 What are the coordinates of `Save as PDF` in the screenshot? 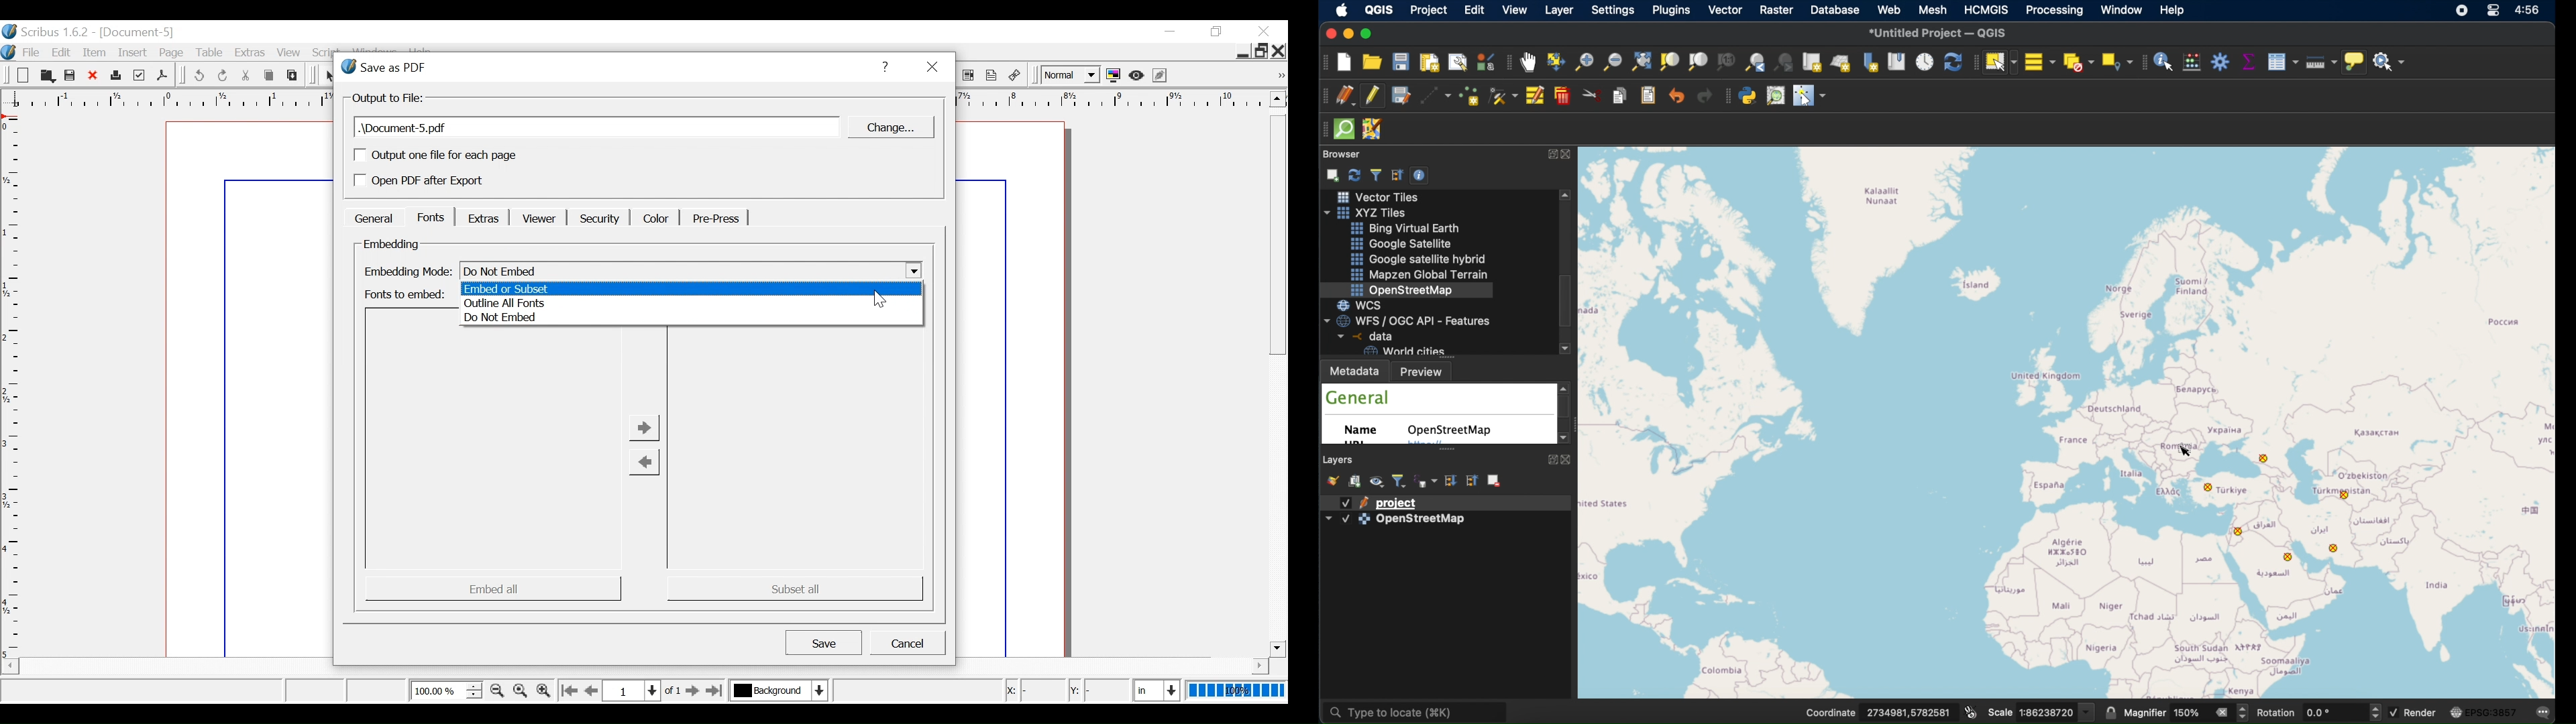 It's located at (593, 66).